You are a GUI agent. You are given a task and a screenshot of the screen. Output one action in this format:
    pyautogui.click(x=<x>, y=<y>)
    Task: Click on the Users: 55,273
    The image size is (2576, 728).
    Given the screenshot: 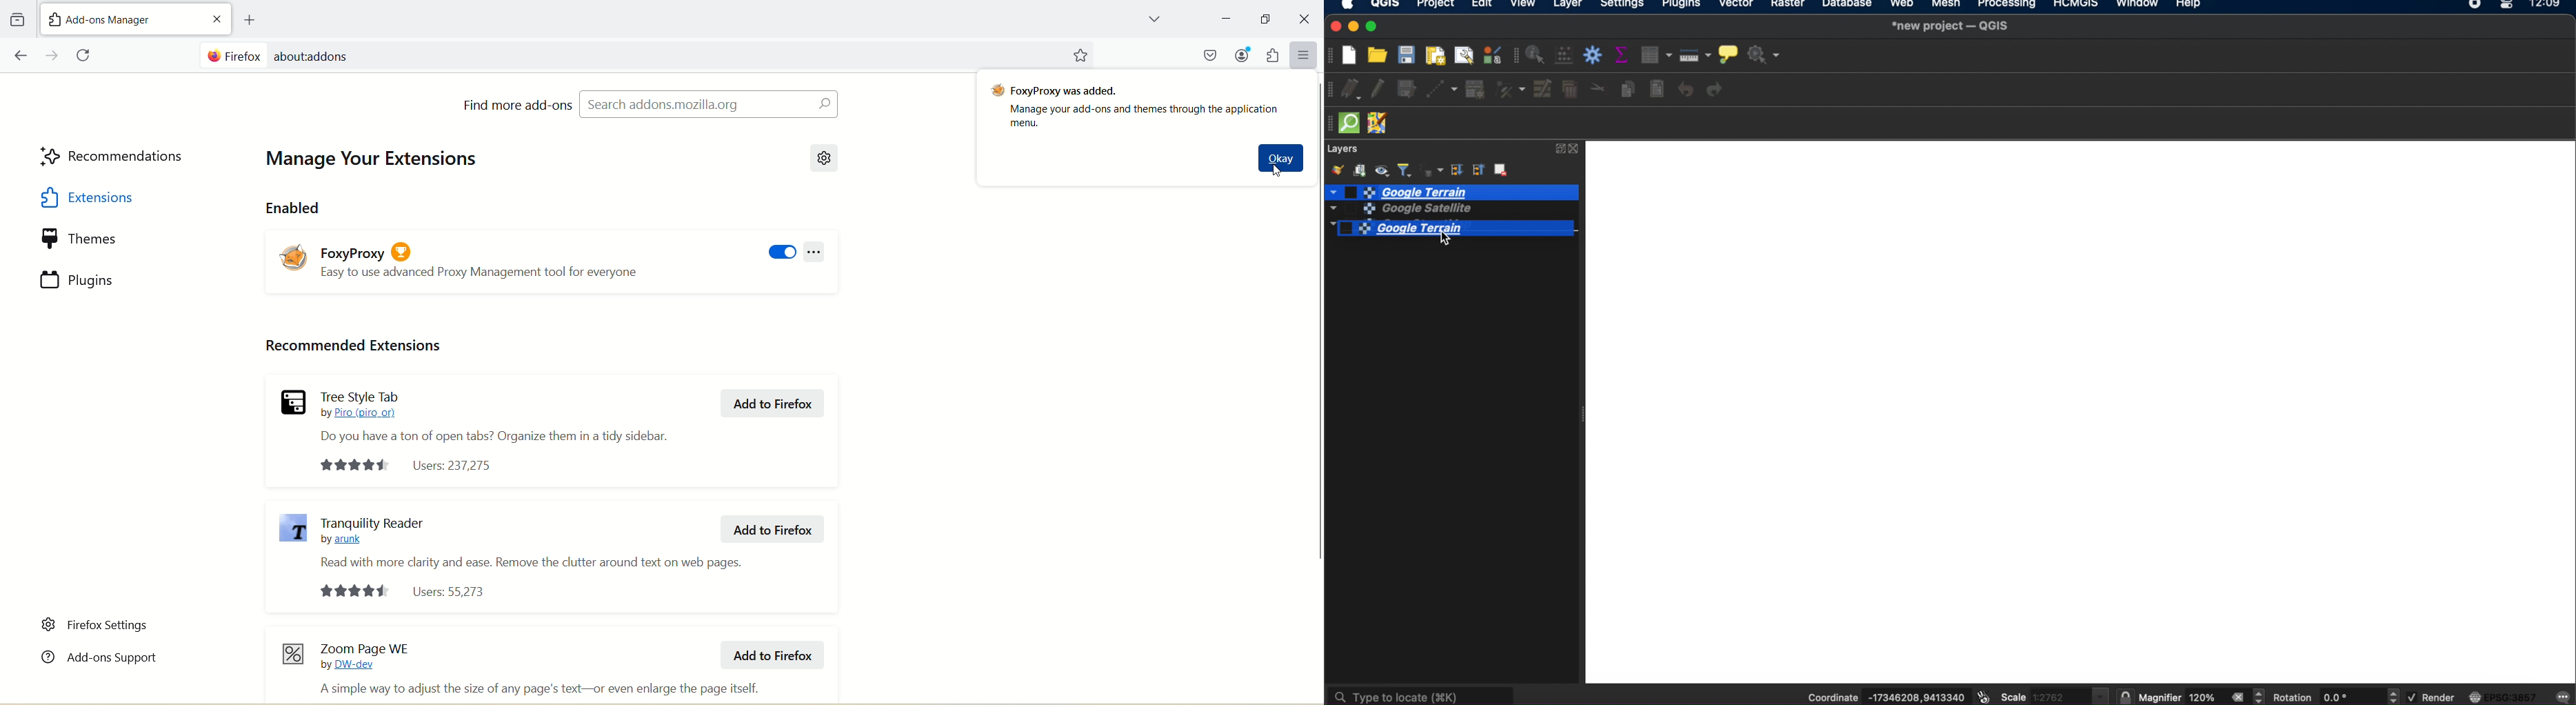 What is the action you would take?
    pyautogui.click(x=404, y=591)
    